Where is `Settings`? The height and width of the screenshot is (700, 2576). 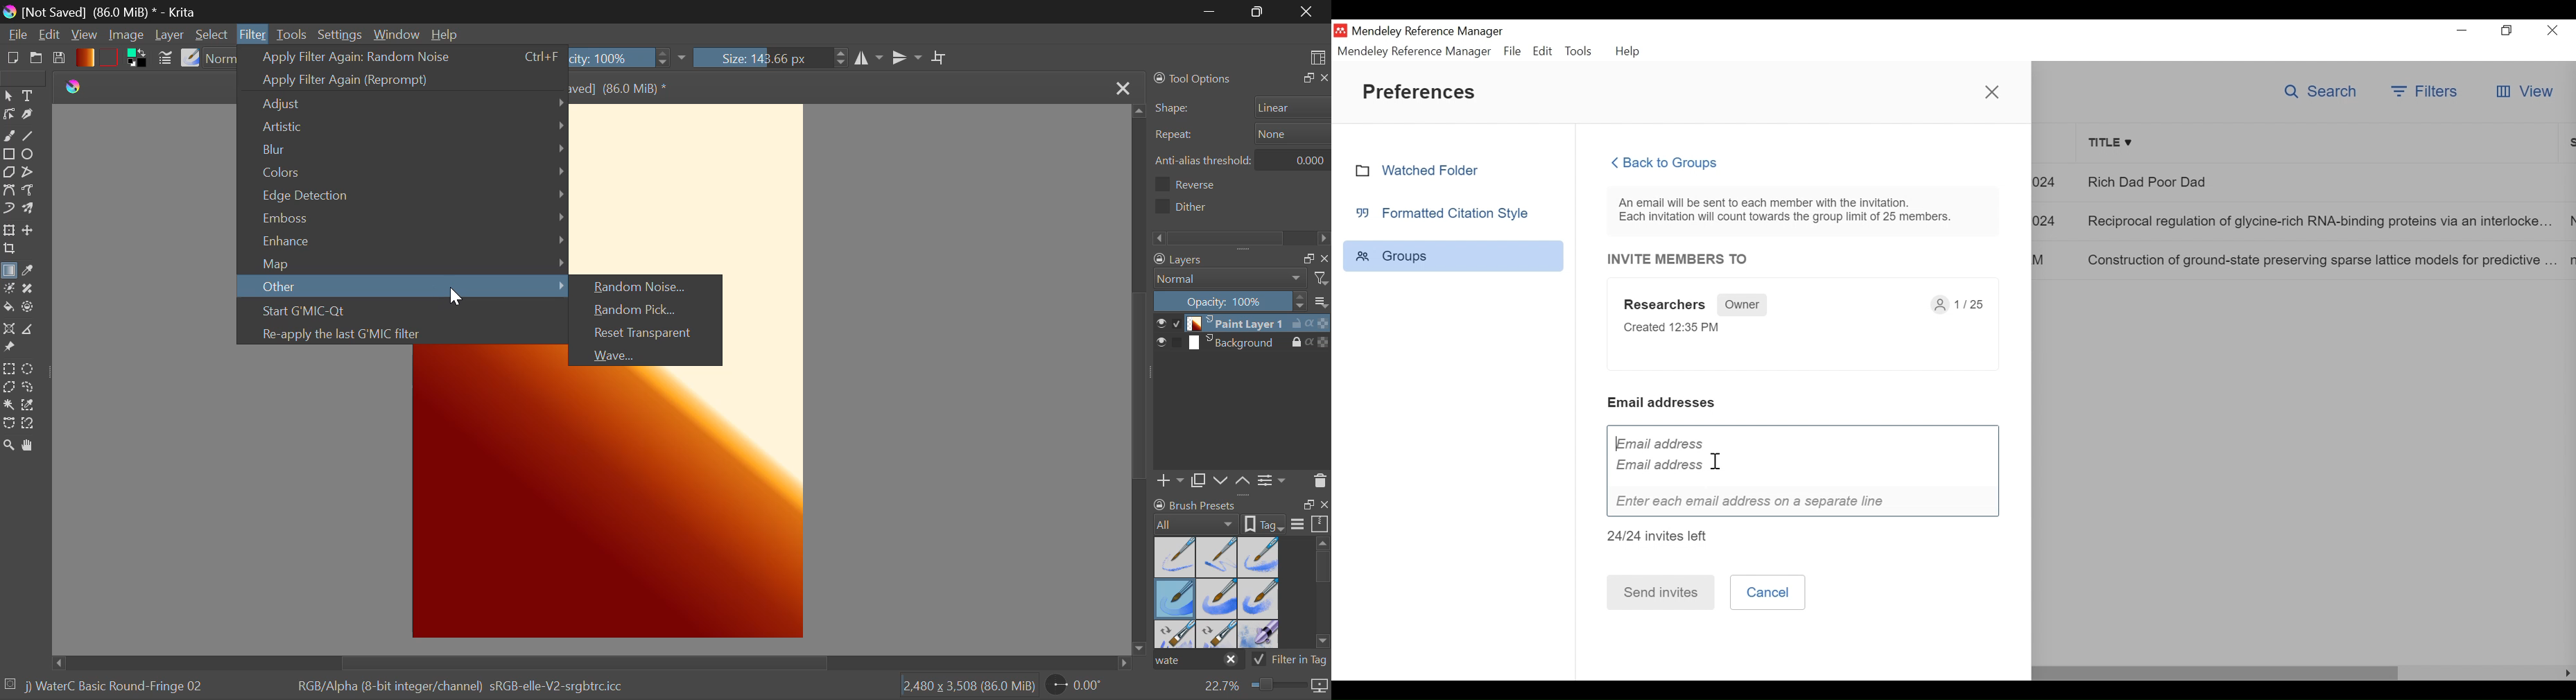 Settings is located at coordinates (340, 35).